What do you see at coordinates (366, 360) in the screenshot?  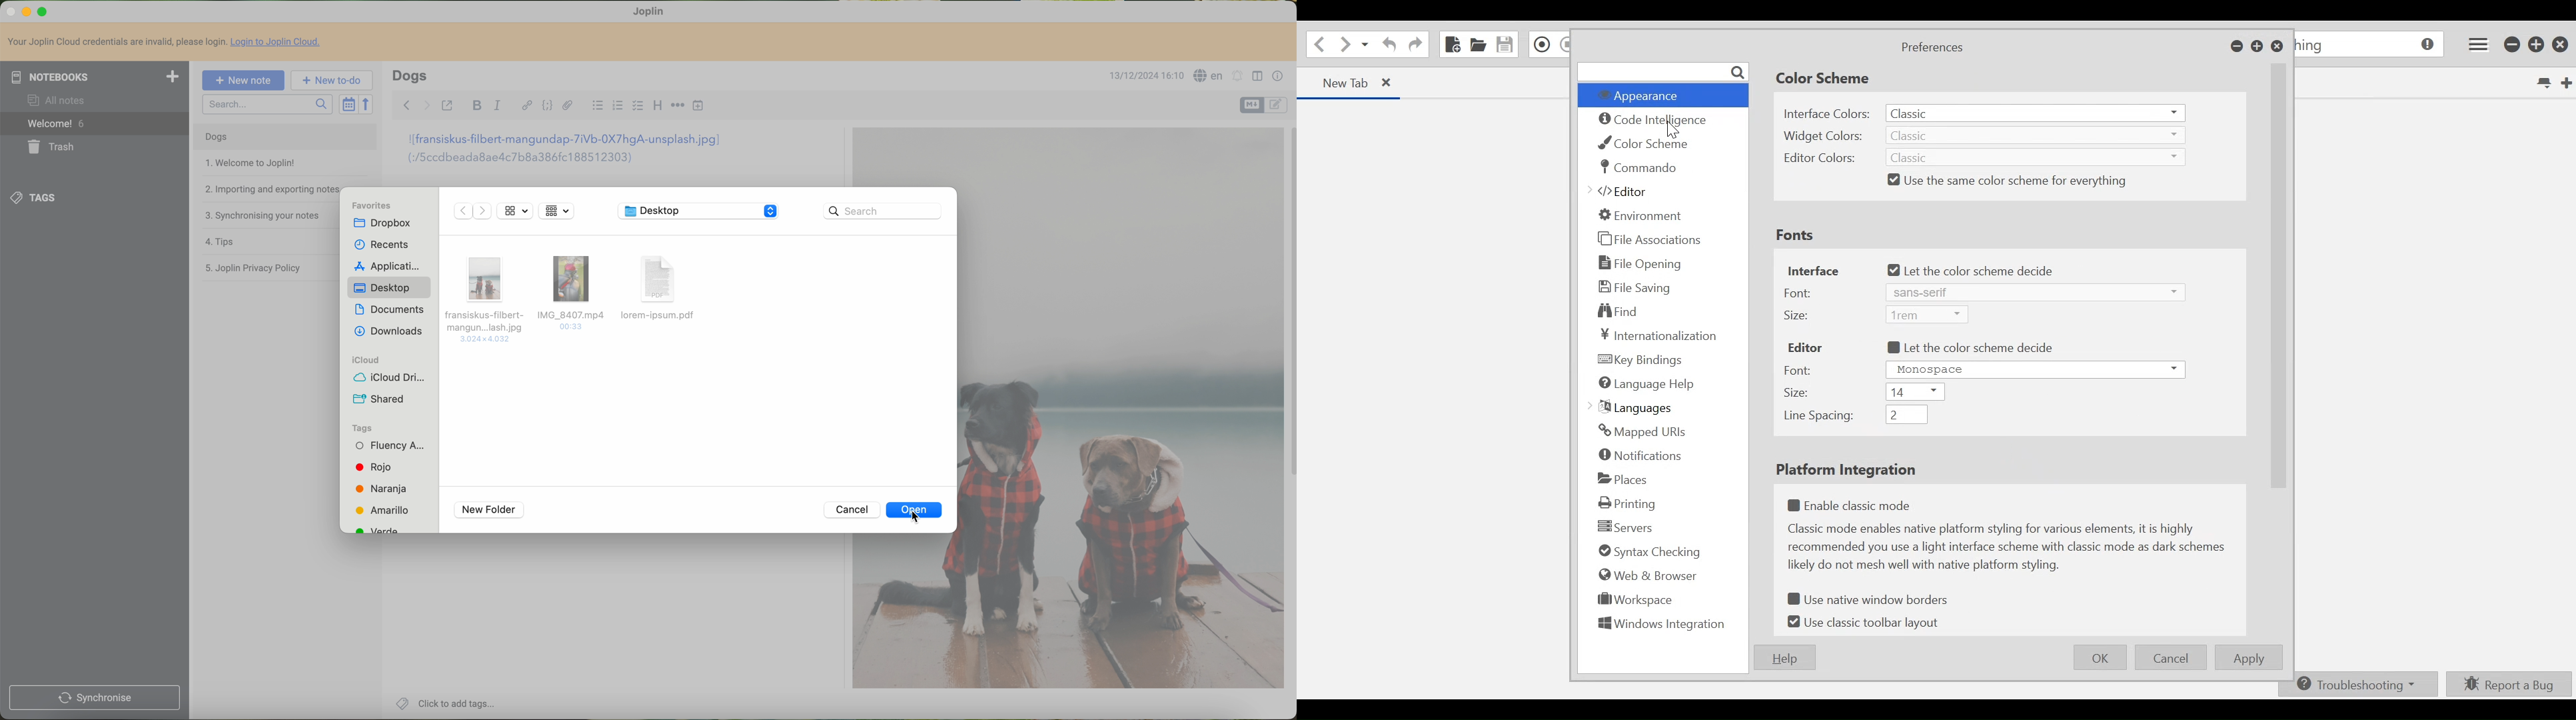 I see `icloud` at bounding box center [366, 360].